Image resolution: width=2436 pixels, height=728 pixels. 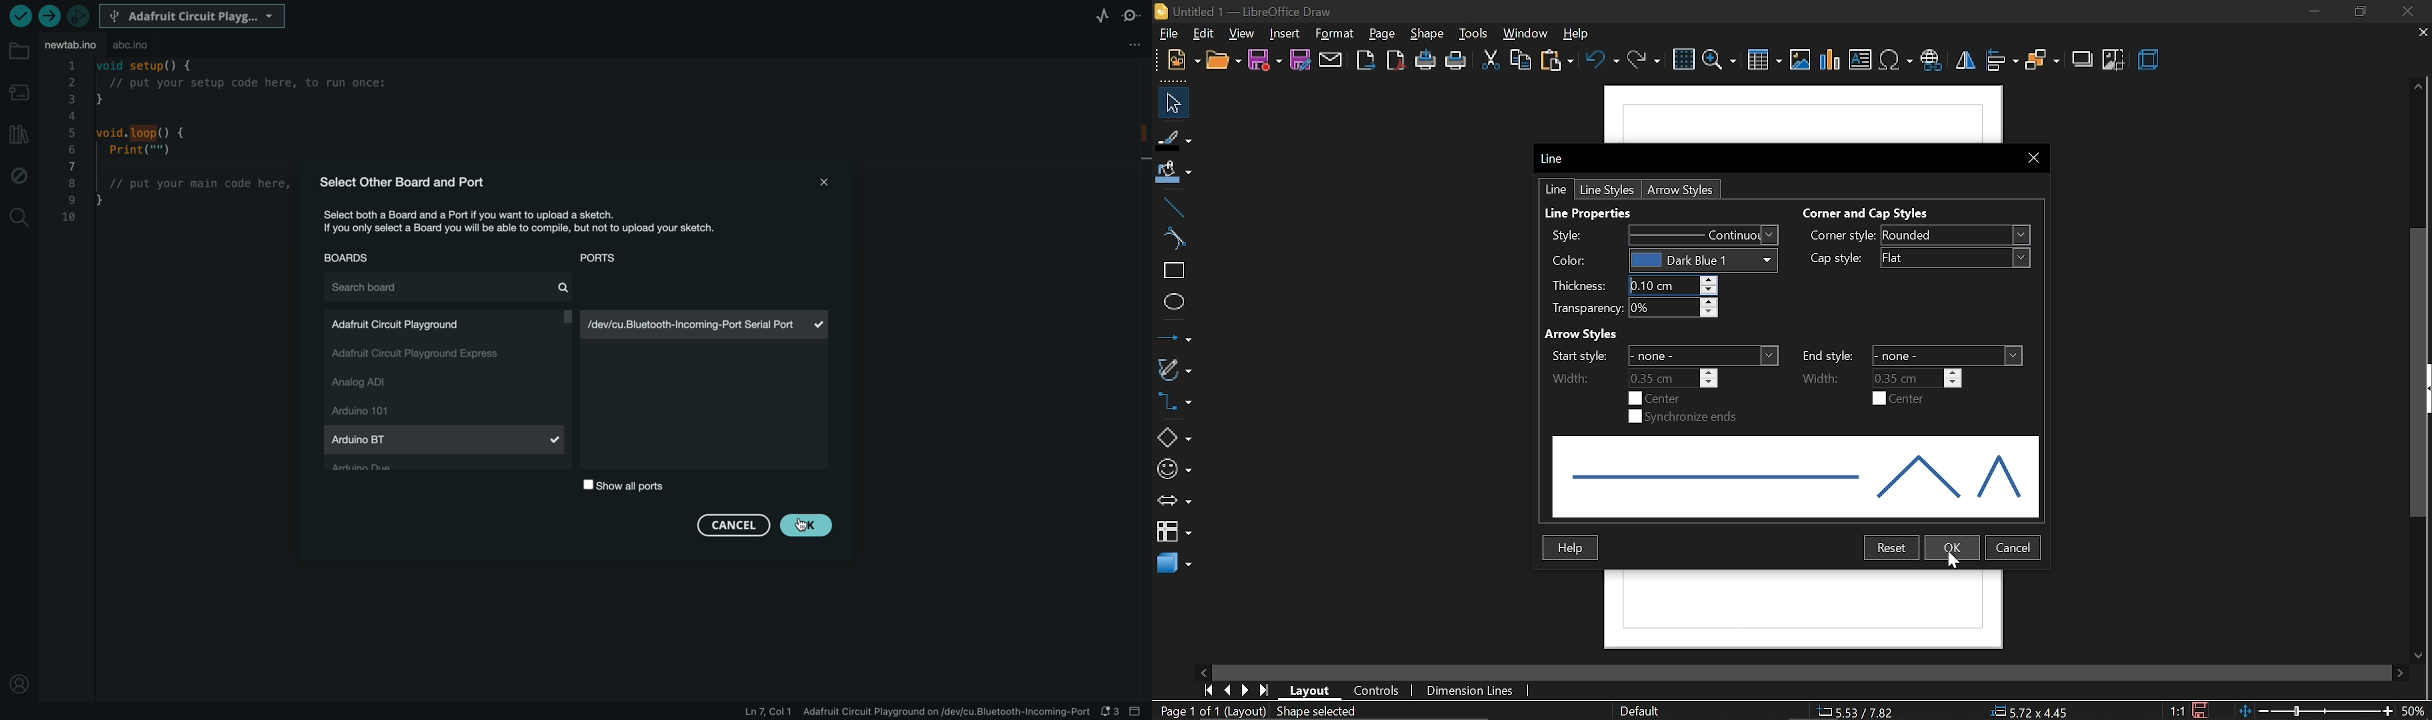 I want to click on shadow, so click(x=2080, y=60).